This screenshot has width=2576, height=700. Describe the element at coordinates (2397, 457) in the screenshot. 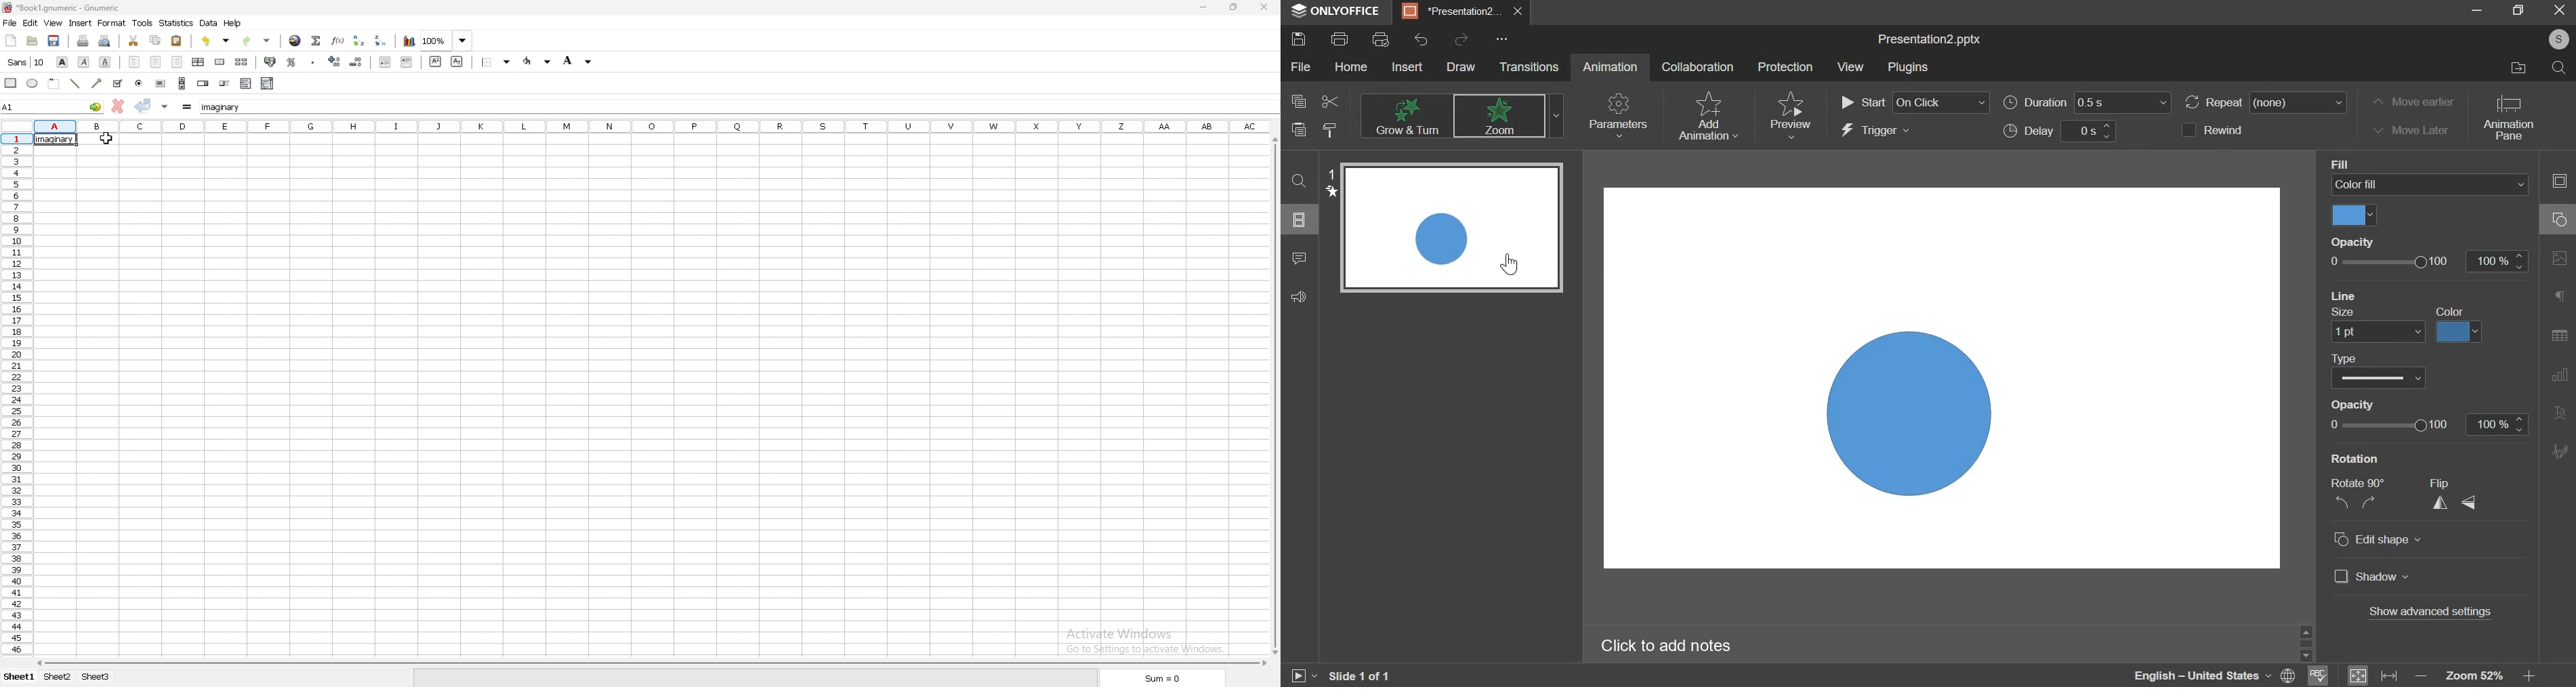

I see `‘Show Background graphics` at that location.